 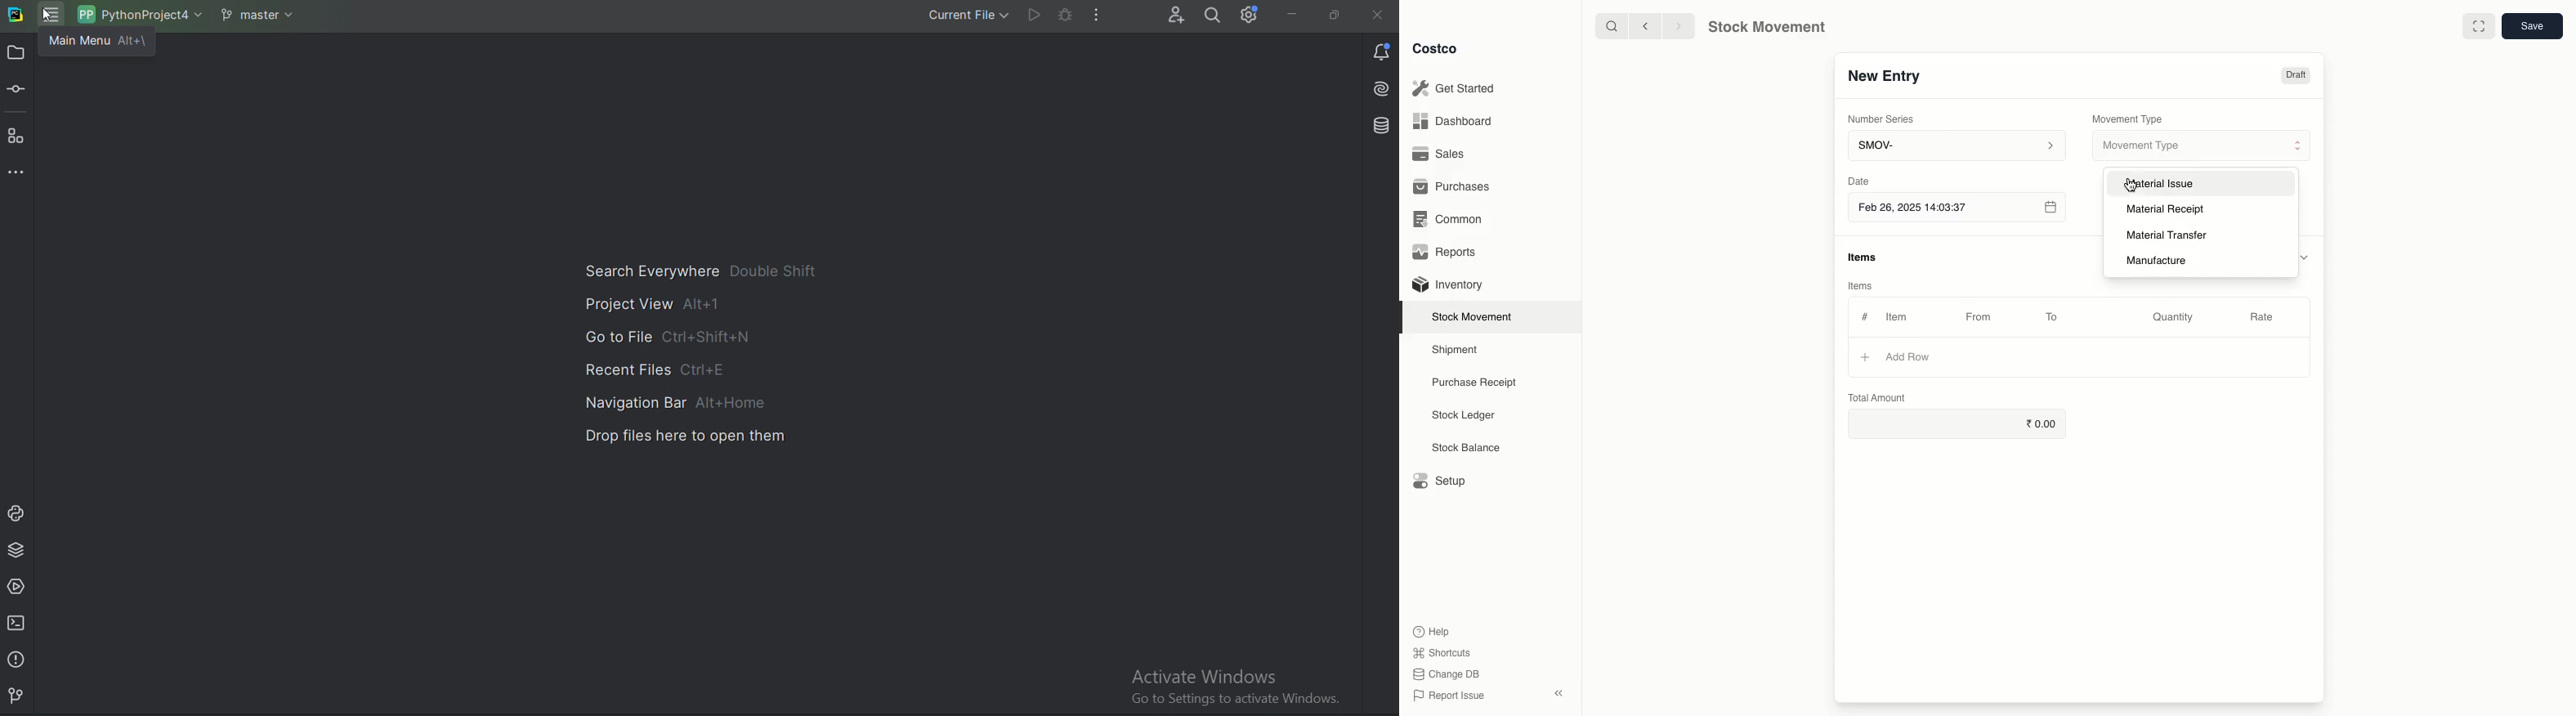 What do you see at coordinates (1442, 651) in the screenshot?
I see `Shortcuts` at bounding box center [1442, 651].